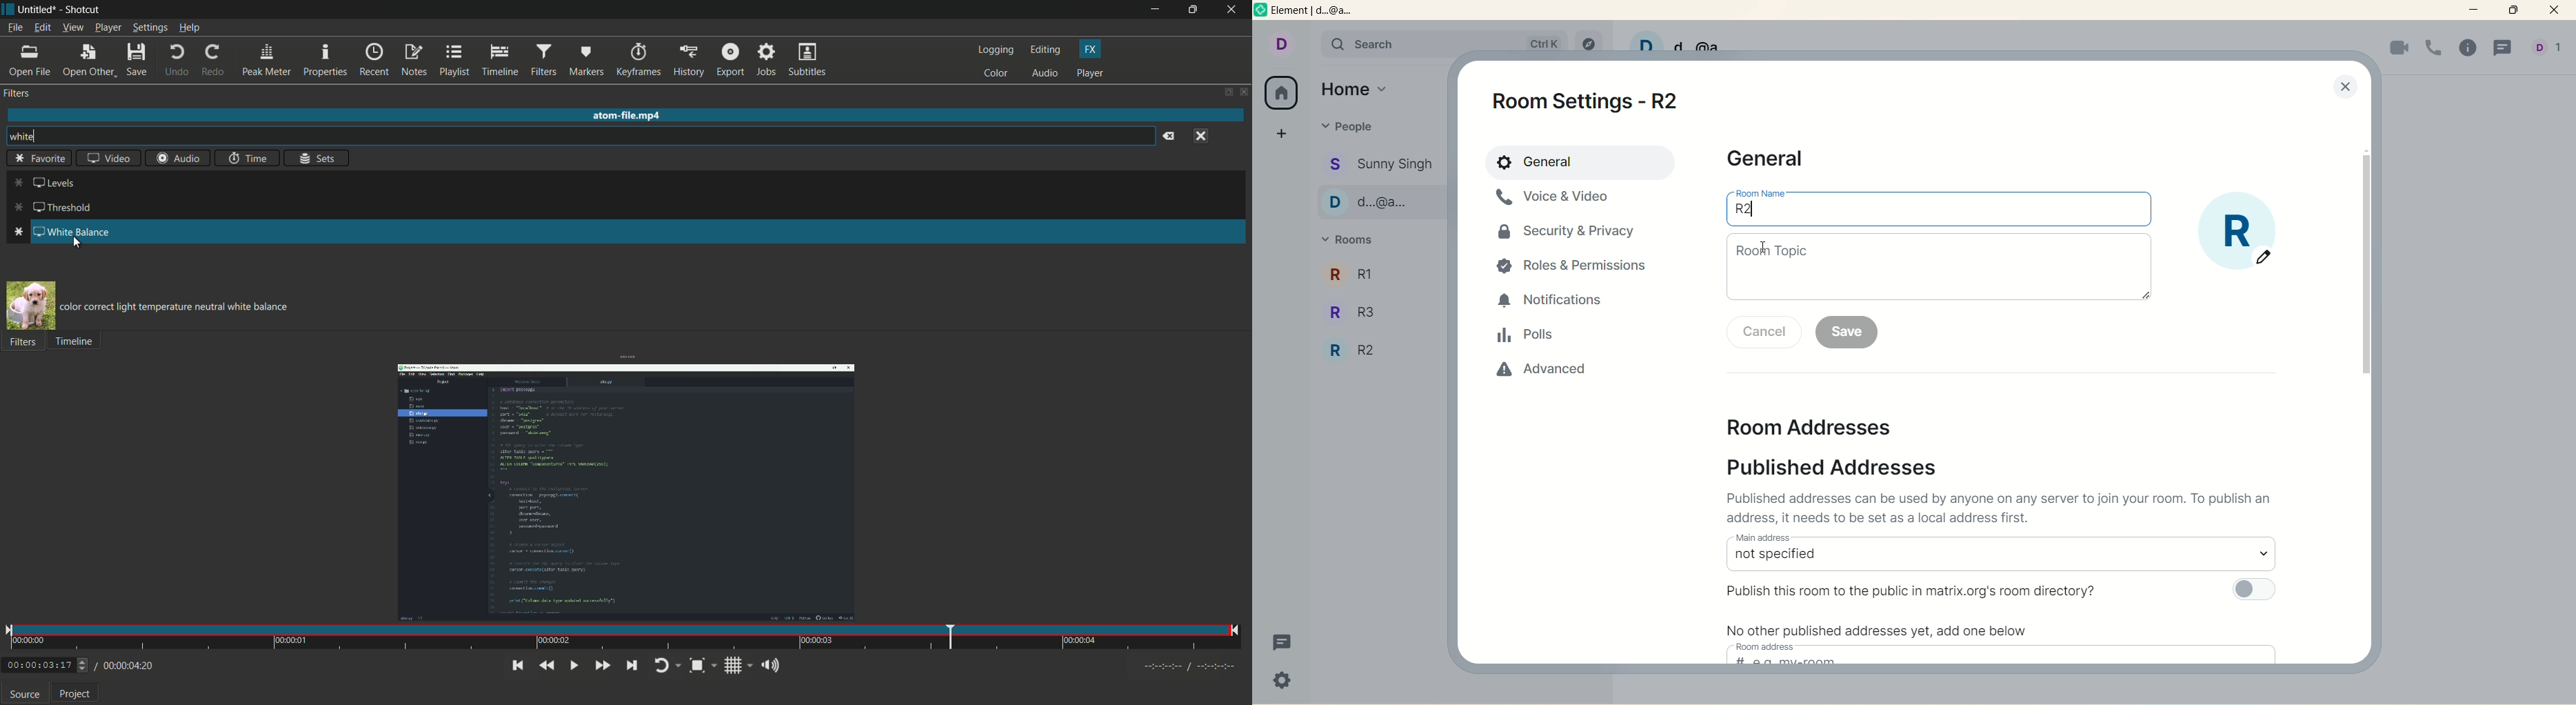  Describe the element at coordinates (108, 27) in the screenshot. I see `player menu` at that location.